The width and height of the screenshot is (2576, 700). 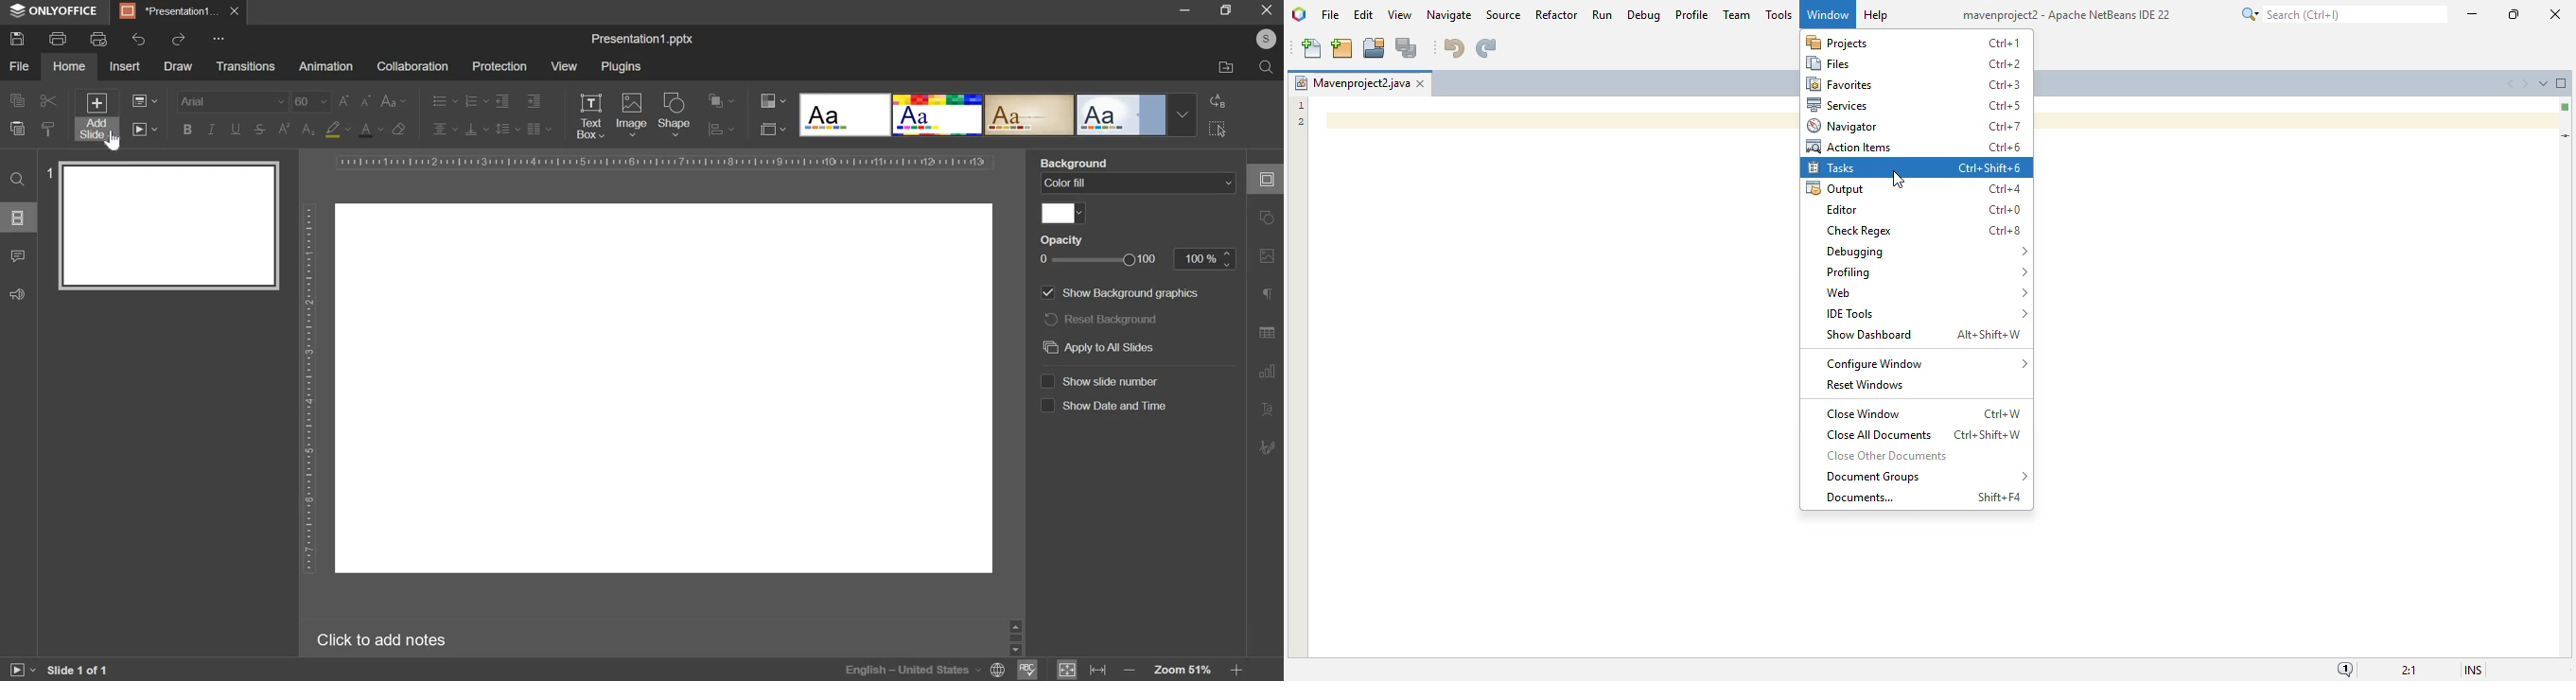 What do you see at coordinates (144, 128) in the screenshot?
I see `slideshow` at bounding box center [144, 128].